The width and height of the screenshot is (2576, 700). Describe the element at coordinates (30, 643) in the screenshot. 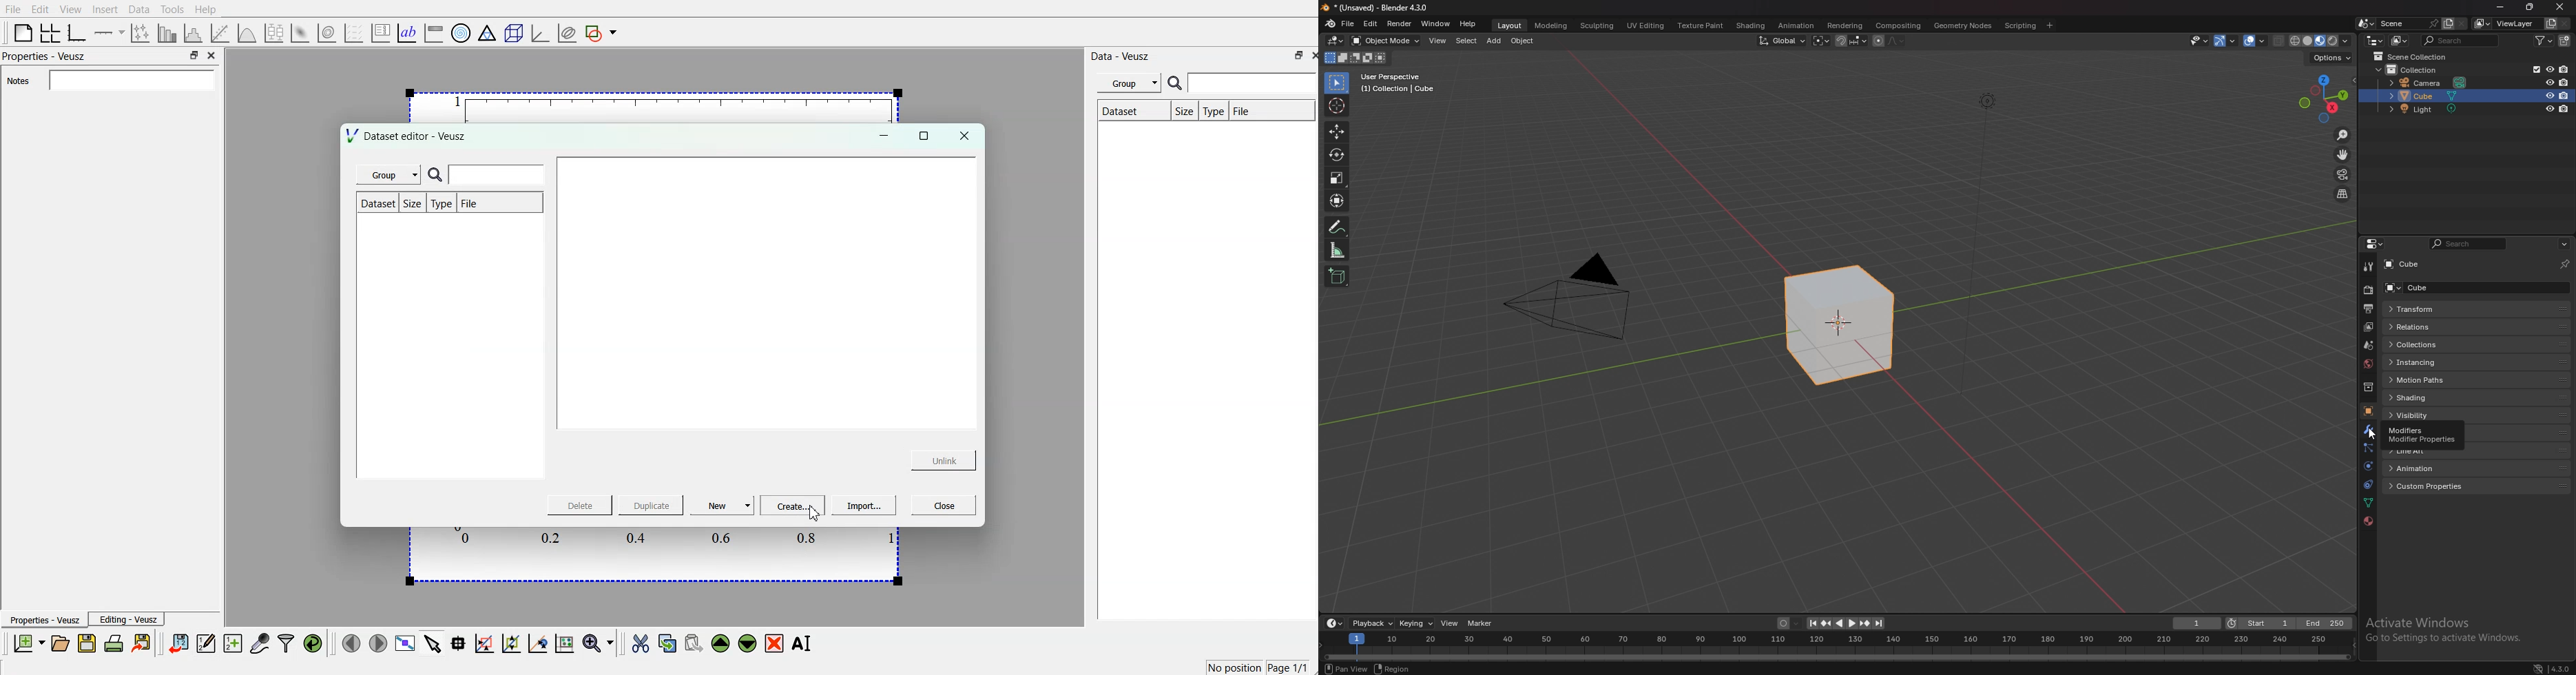

I see `new document` at that location.